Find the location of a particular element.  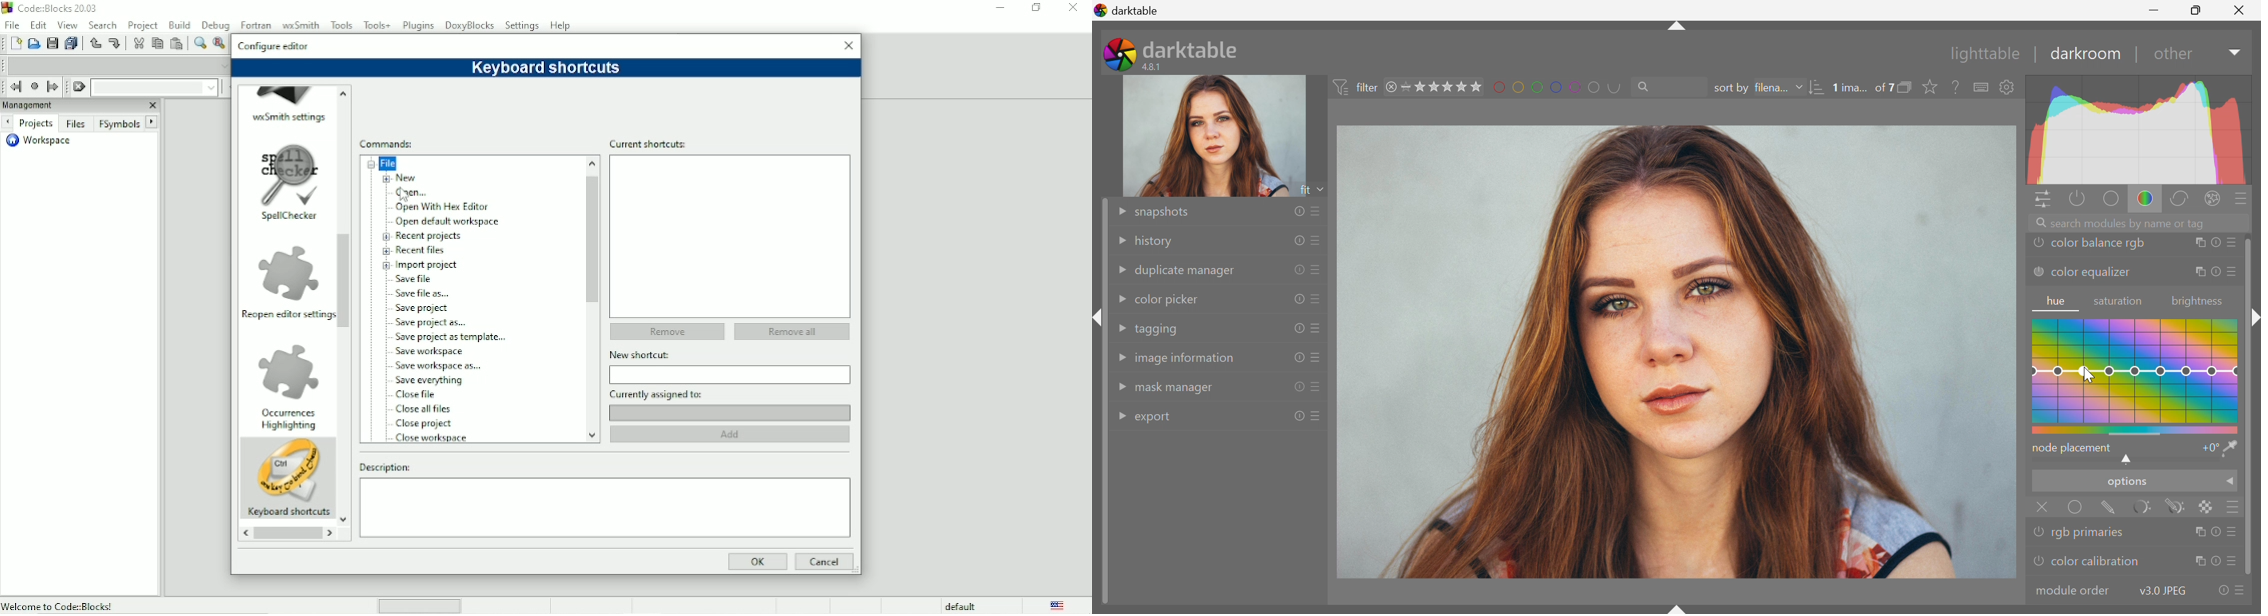

Open default workspace is located at coordinates (451, 222).